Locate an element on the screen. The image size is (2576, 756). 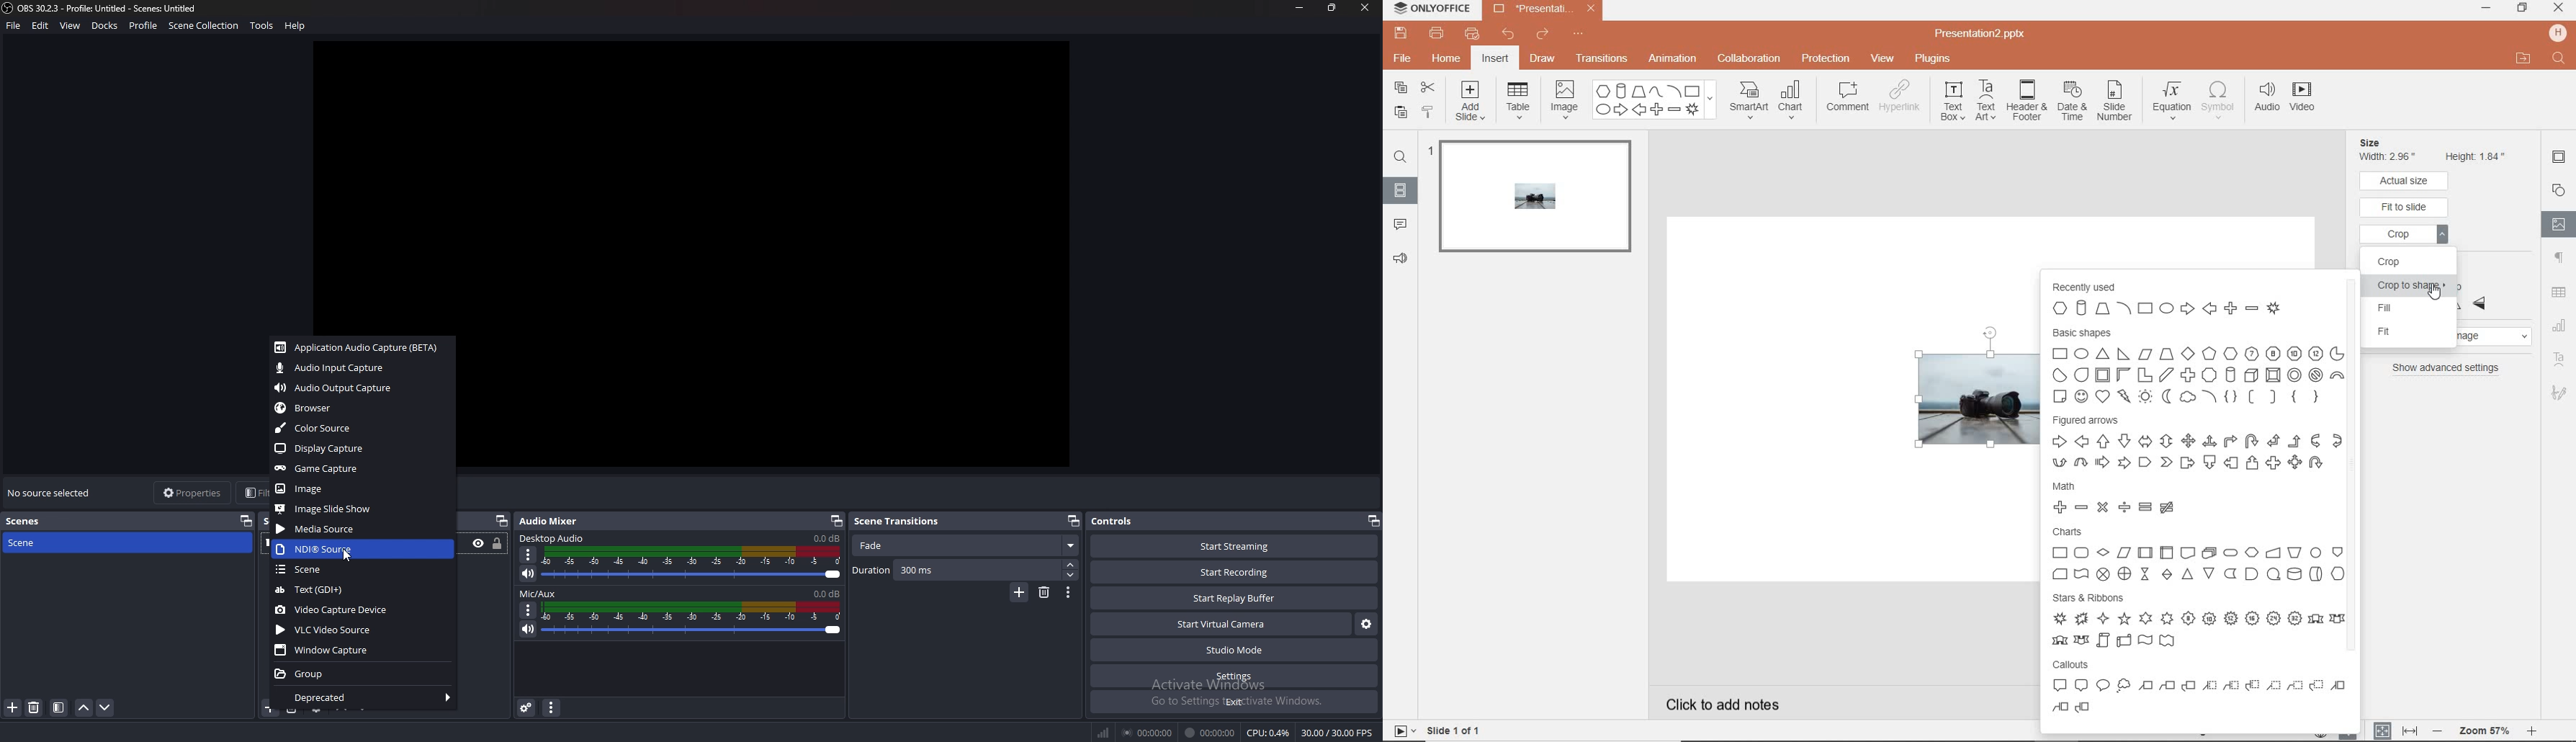
scene collection is located at coordinates (205, 24).